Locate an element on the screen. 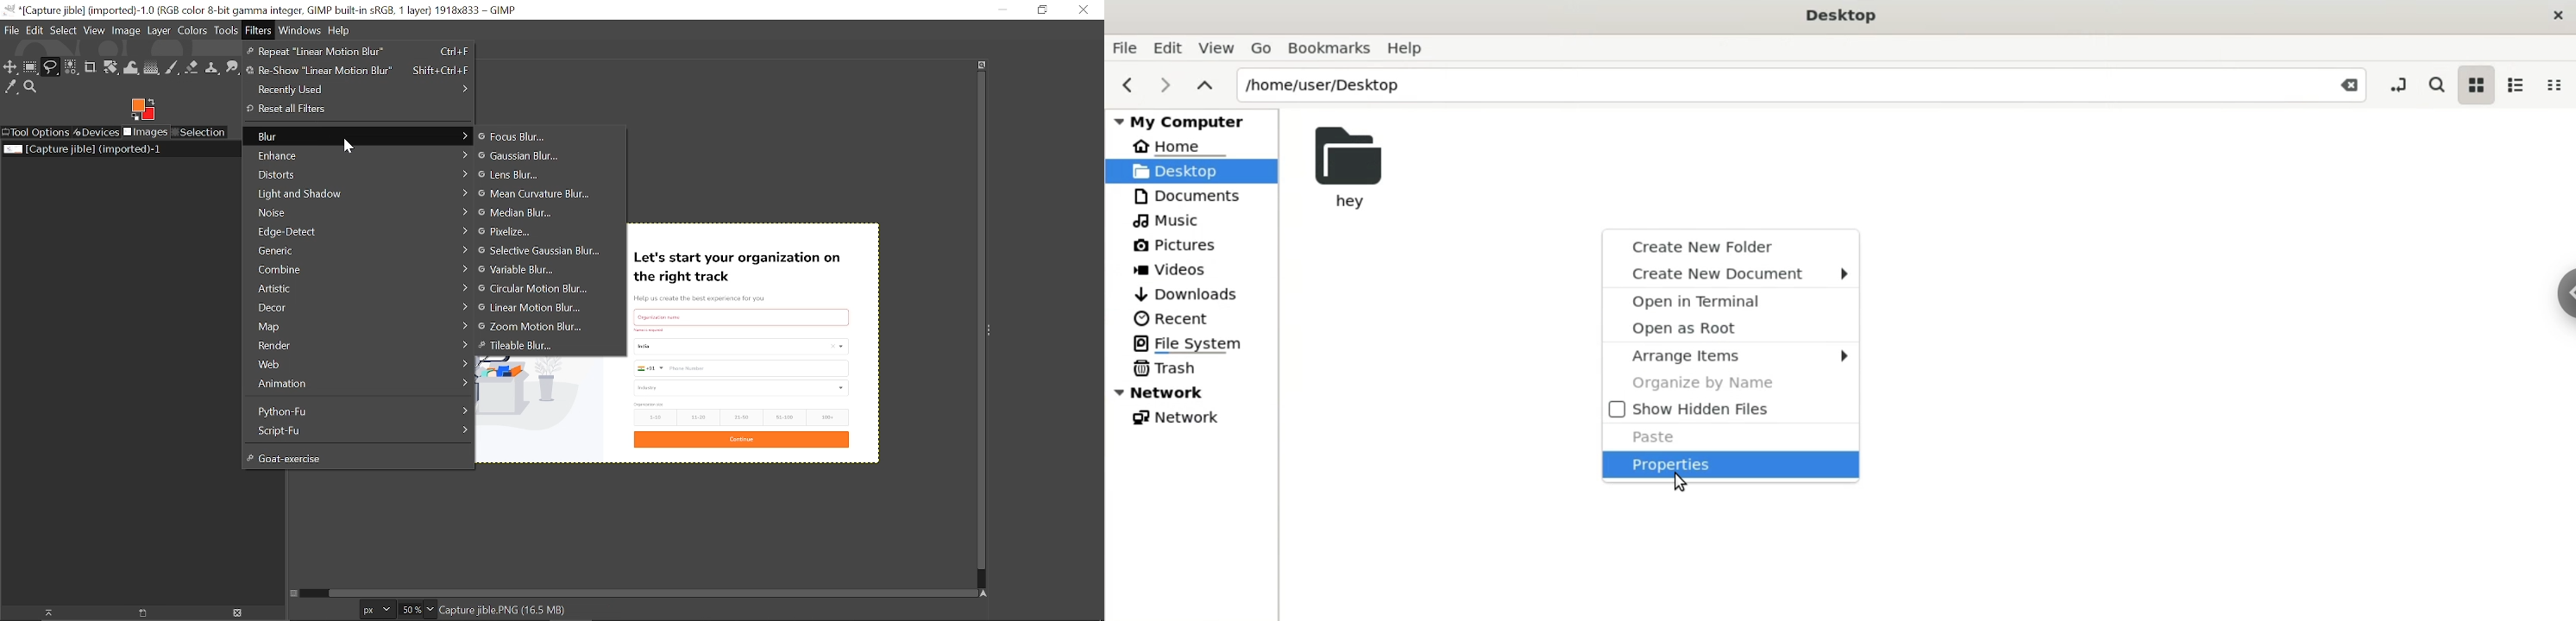  Pixelize is located at coordinates (518, 231).